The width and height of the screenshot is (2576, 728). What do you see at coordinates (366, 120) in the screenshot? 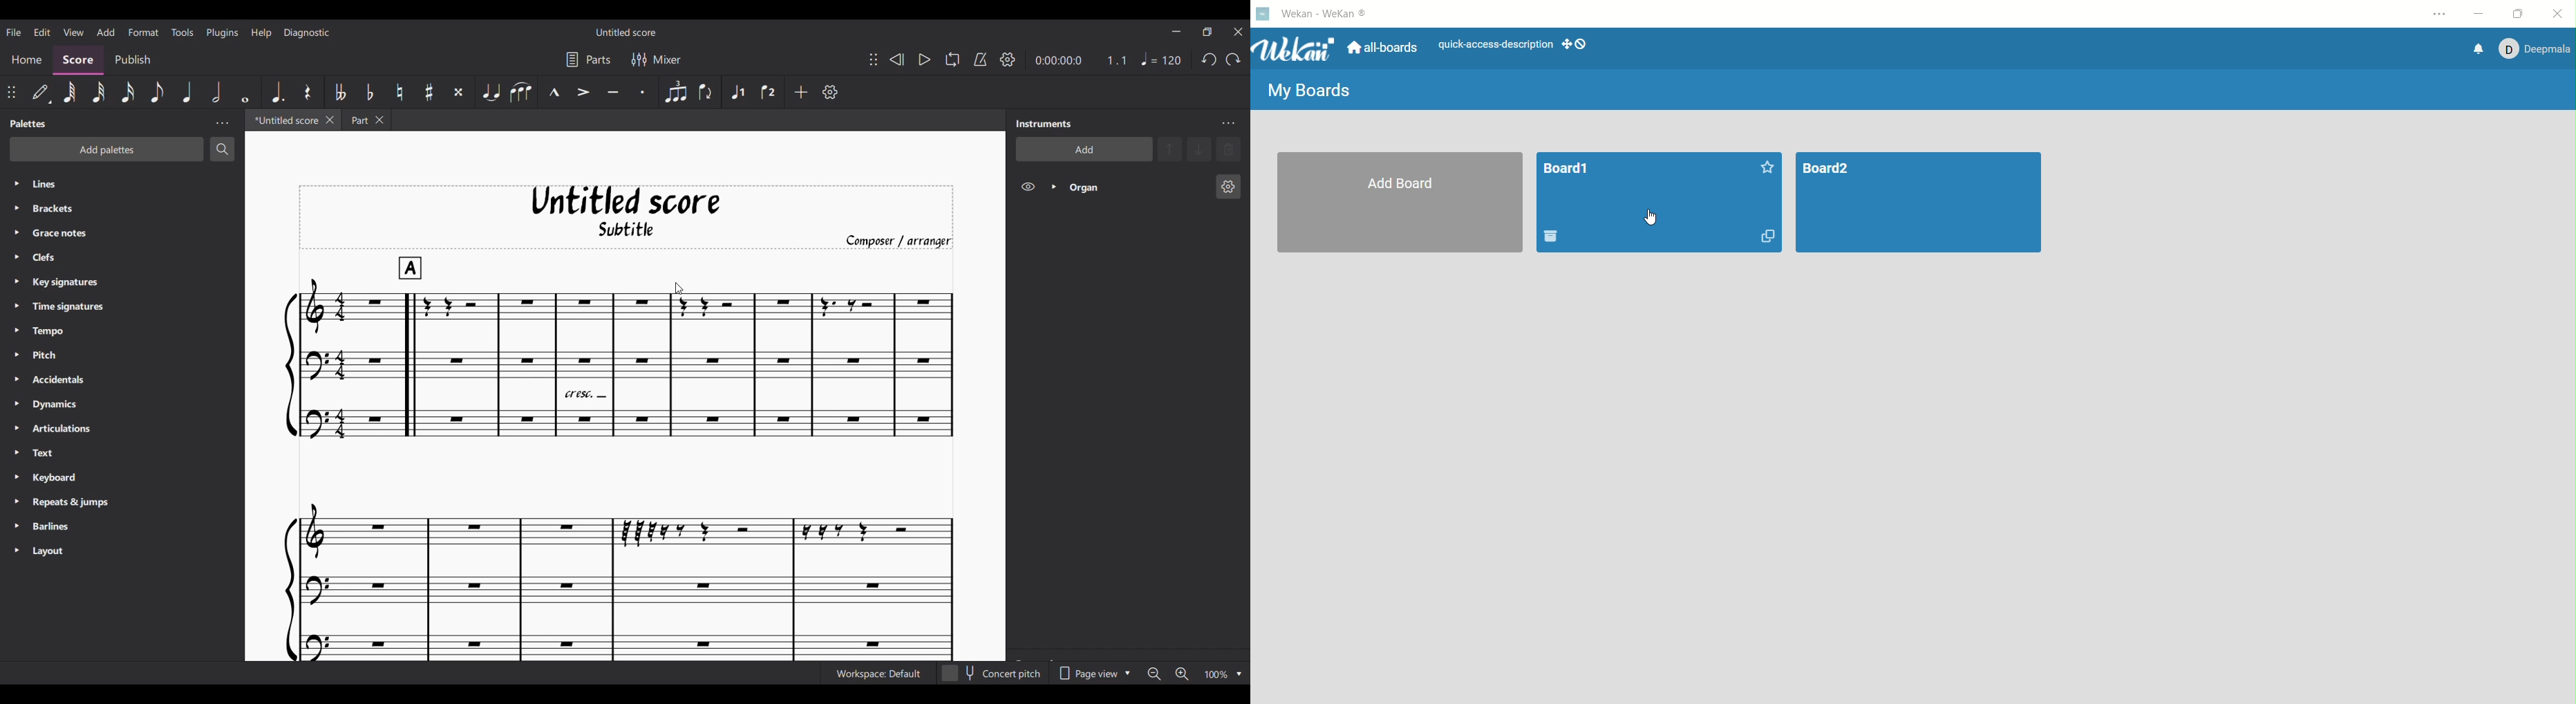
I see `Earlier tab` at bounding box center [366, 120].